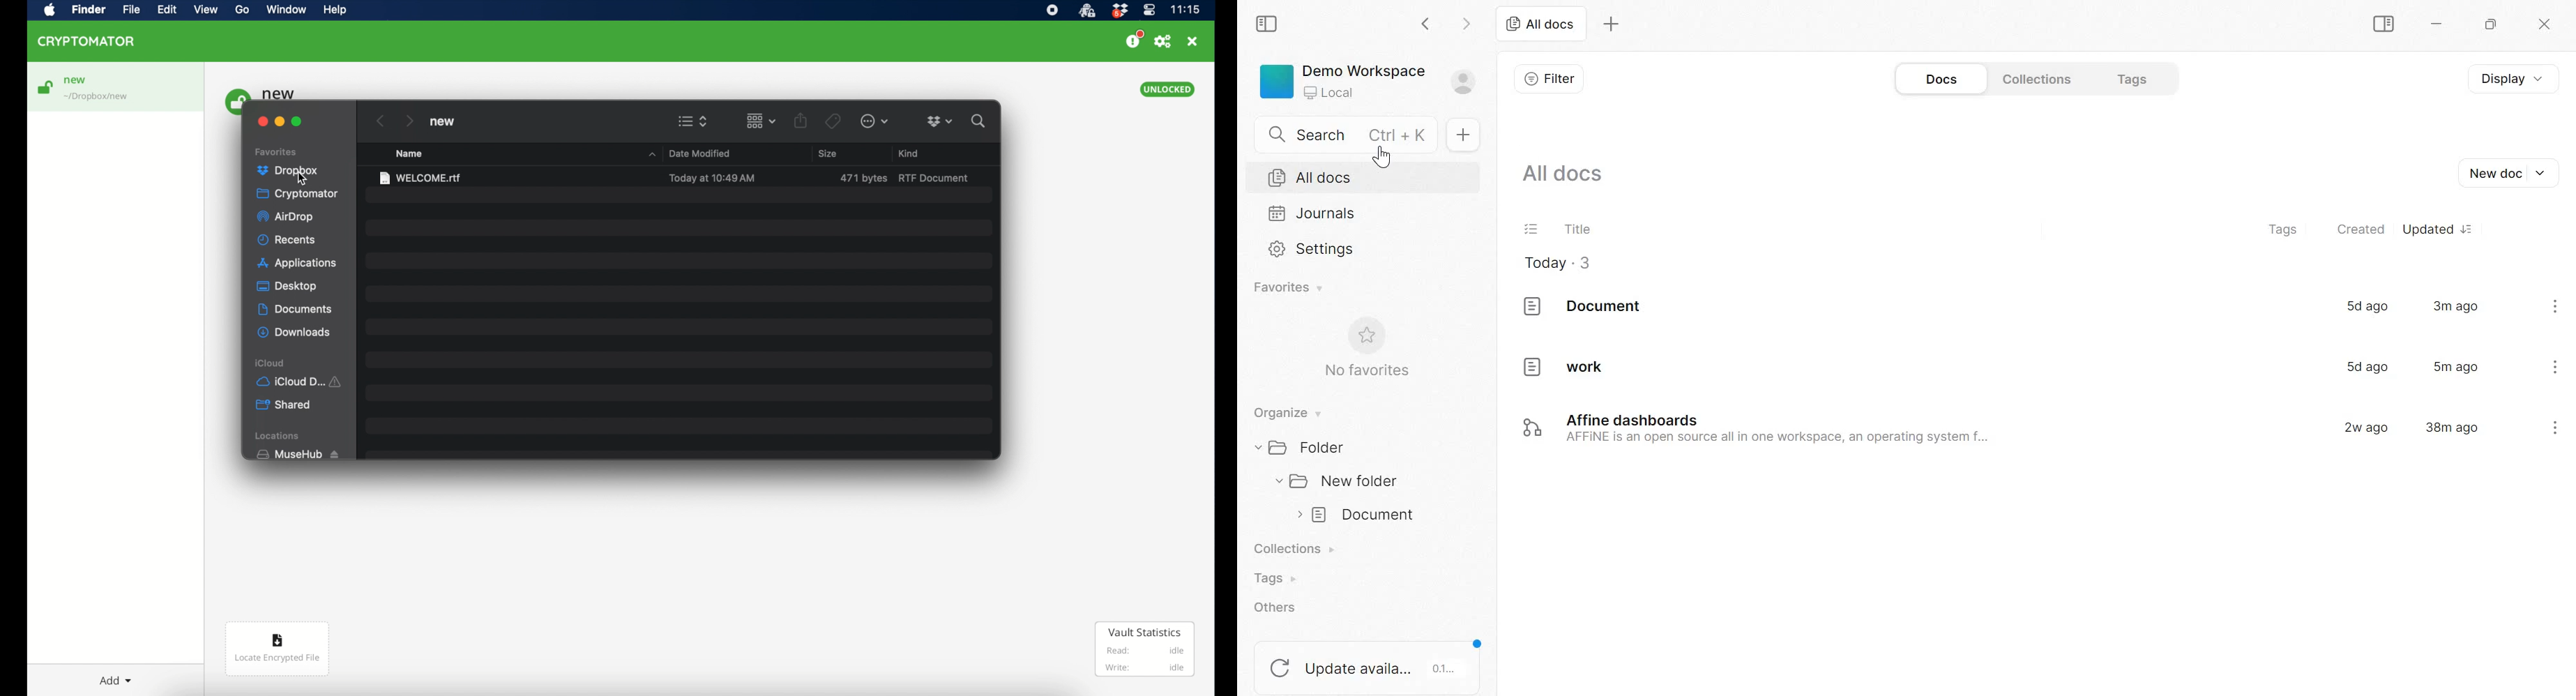  I want to click on date modified, so click(700, 154).